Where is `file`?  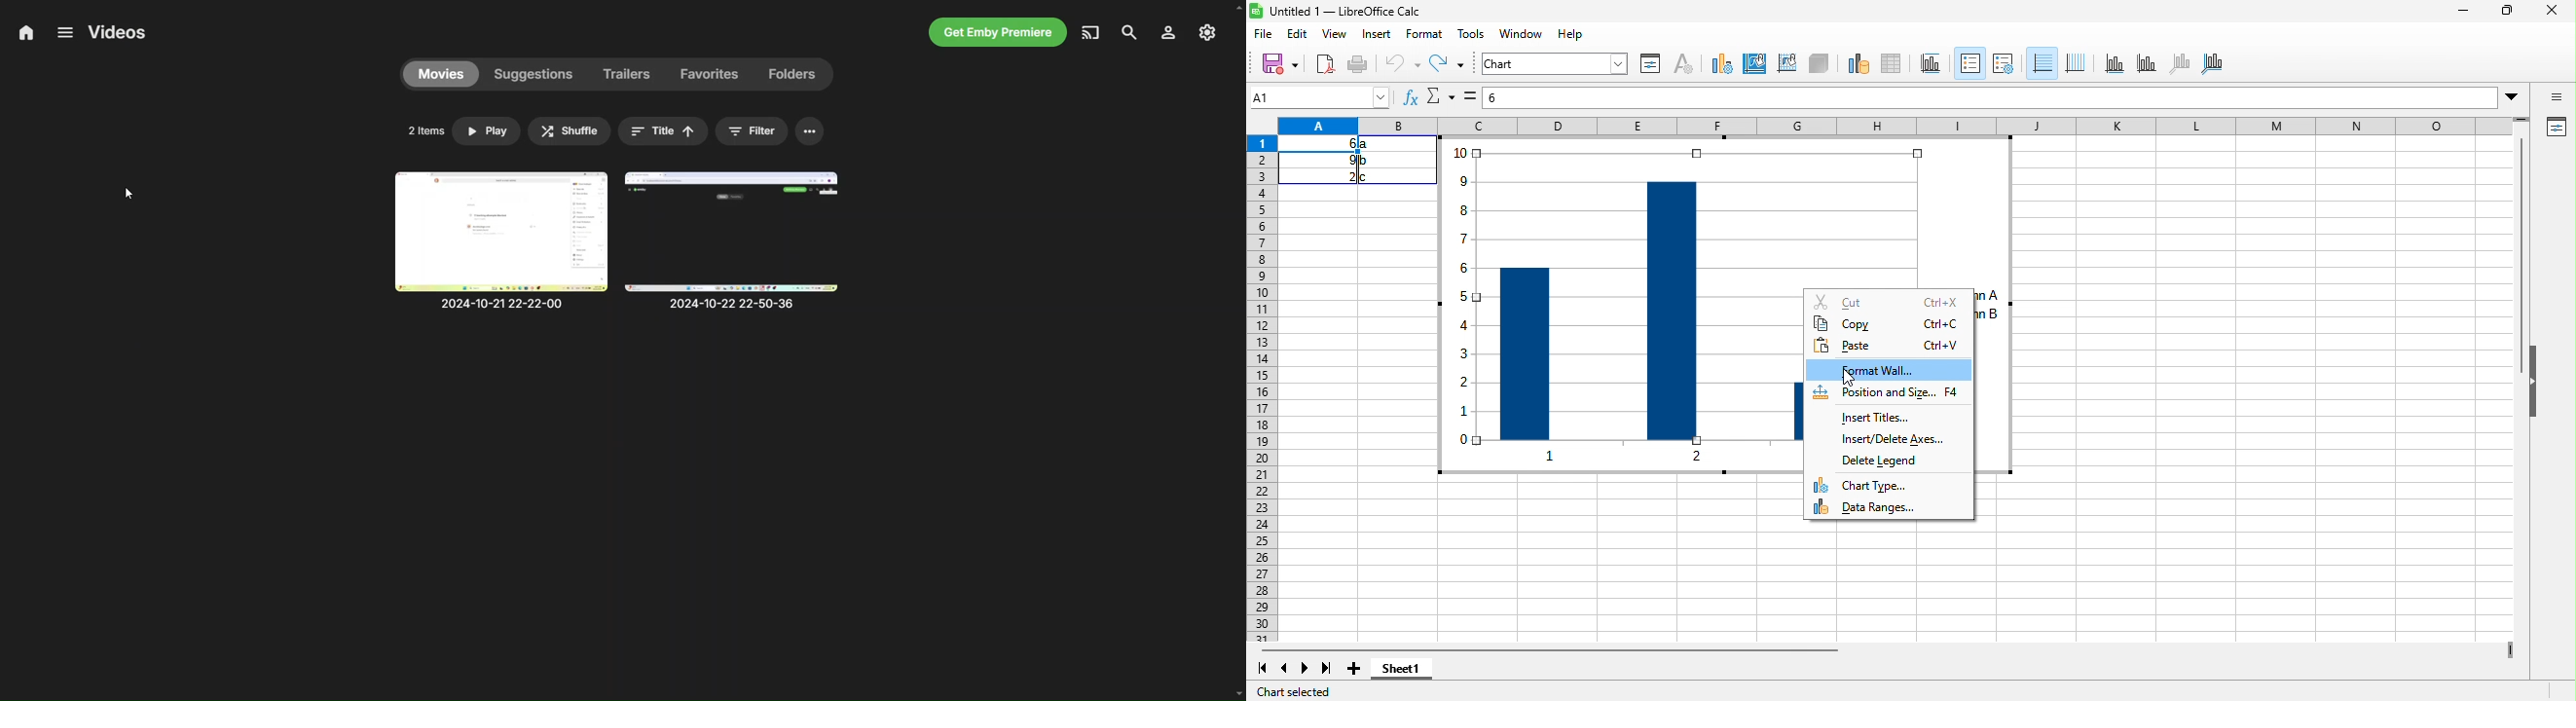 file is located at coordinates (1266, 34).